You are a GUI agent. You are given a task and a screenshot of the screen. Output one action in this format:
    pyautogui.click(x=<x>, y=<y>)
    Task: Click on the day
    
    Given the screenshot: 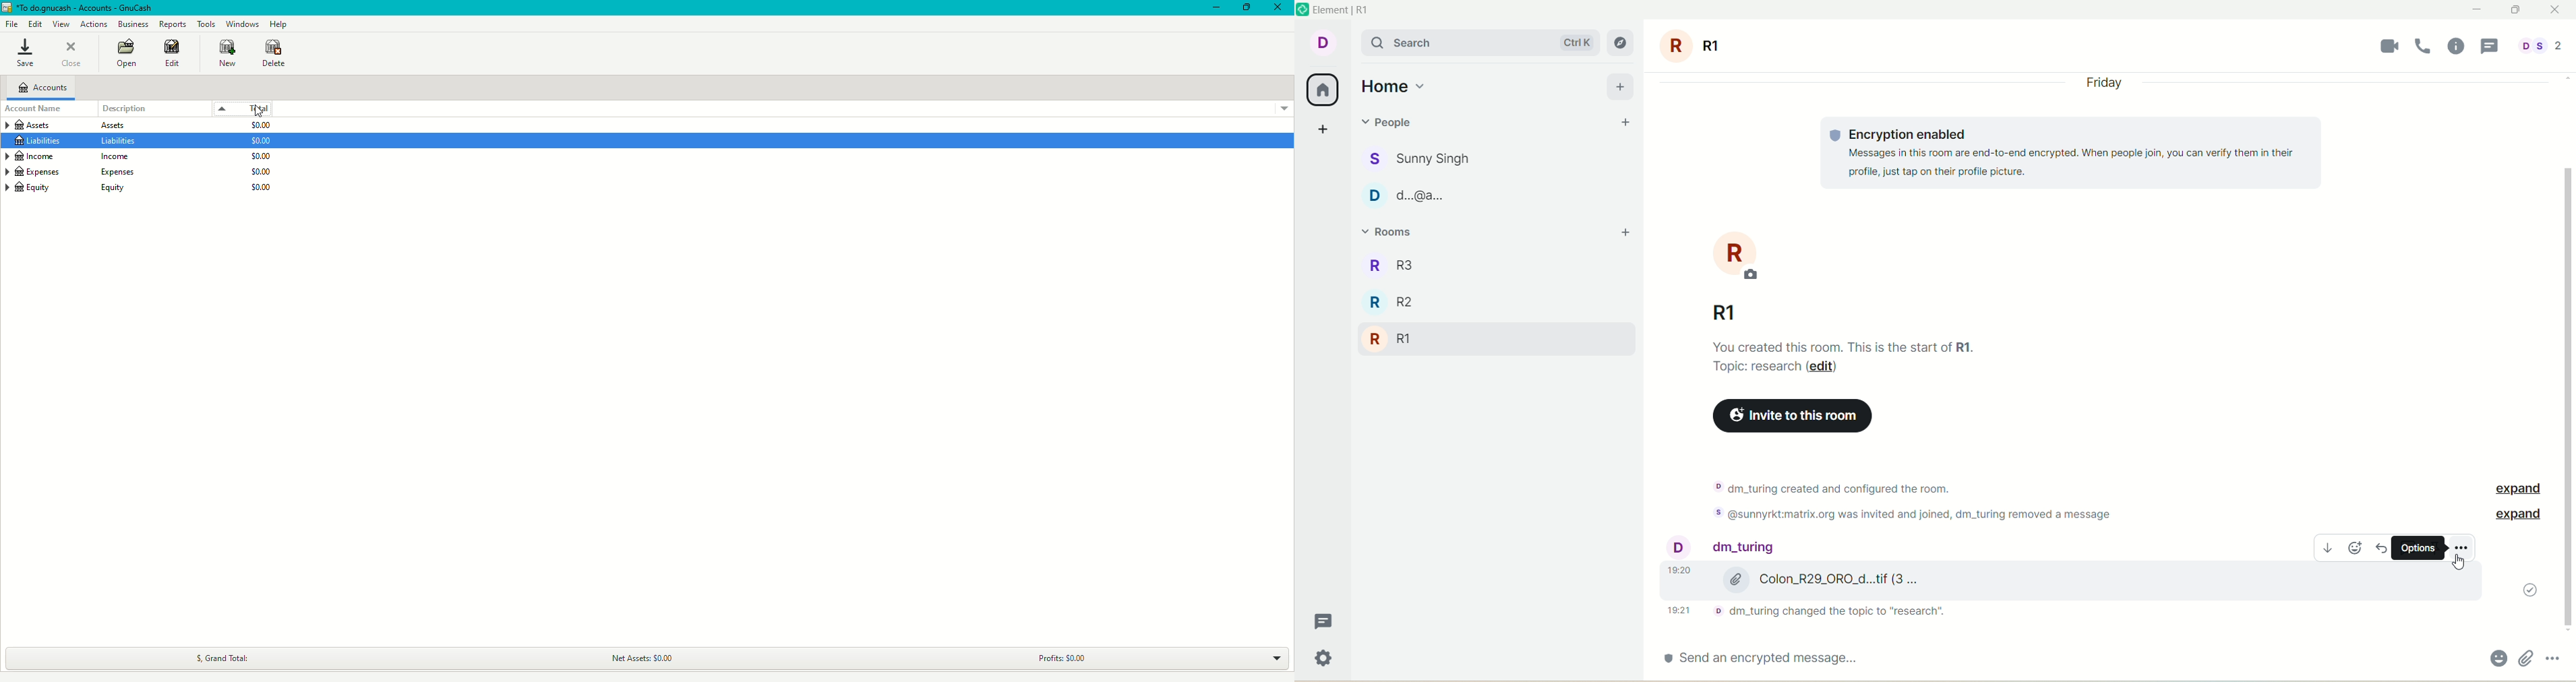 What is the action you would take?
    pyautogui.click(x=2106, y=85)
    